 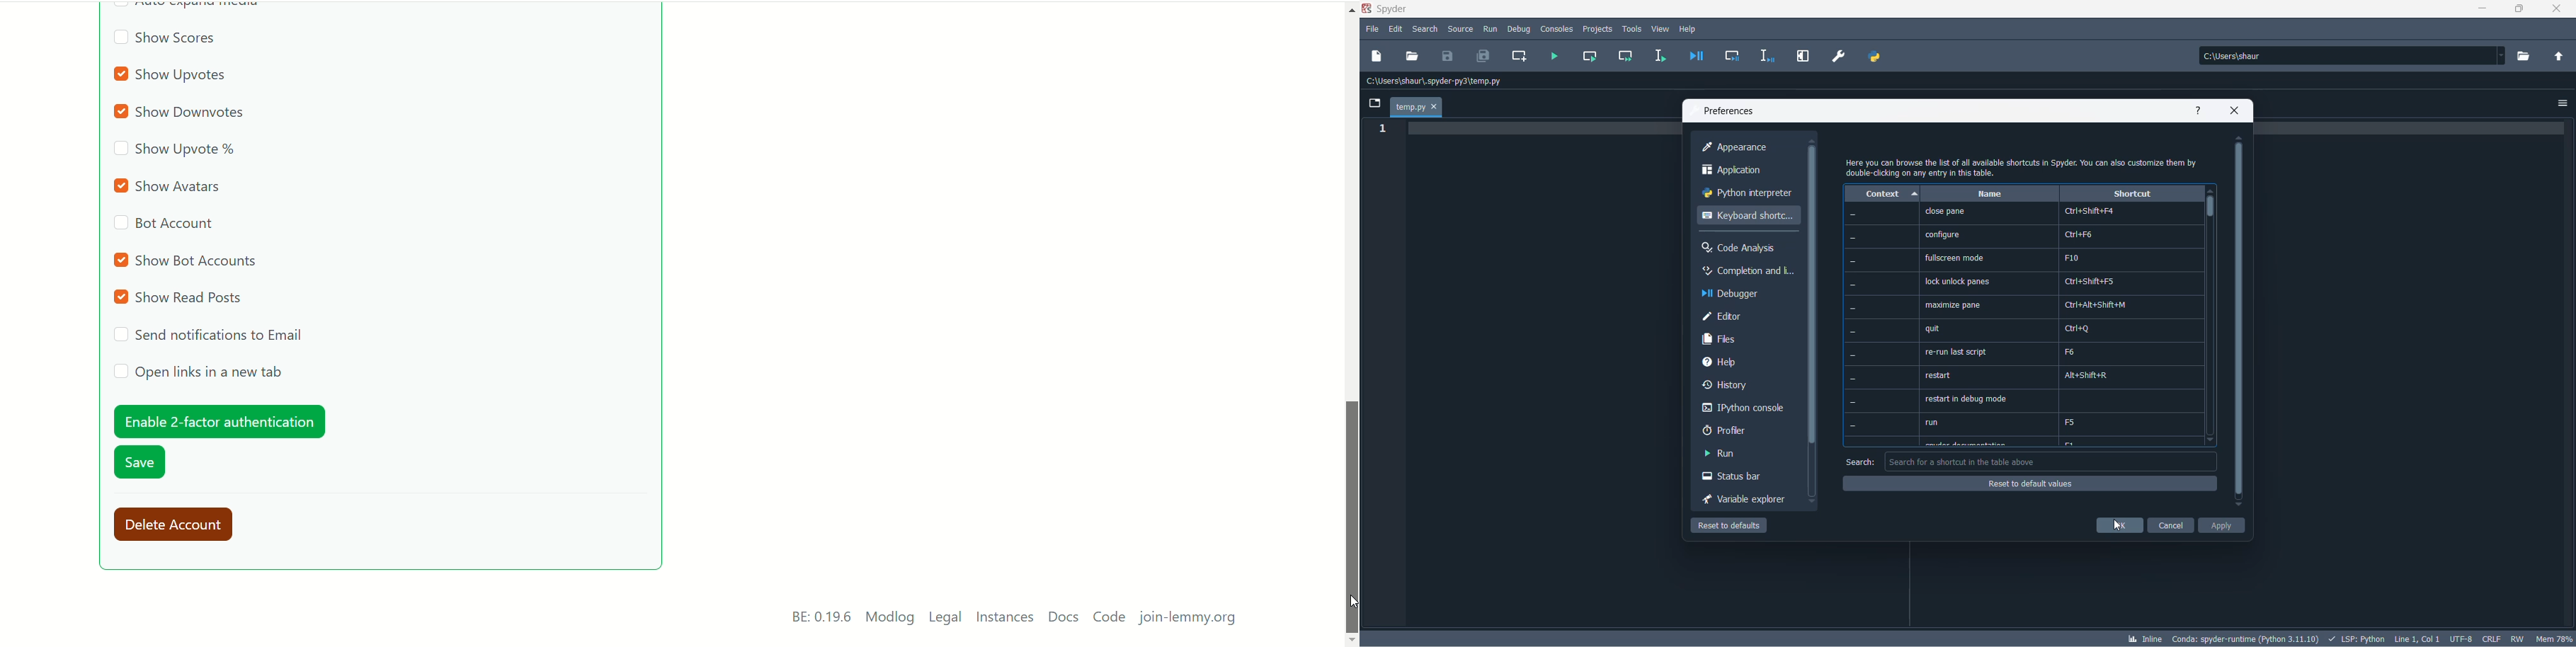 I want to click on run, so click(x=1934, y=422).